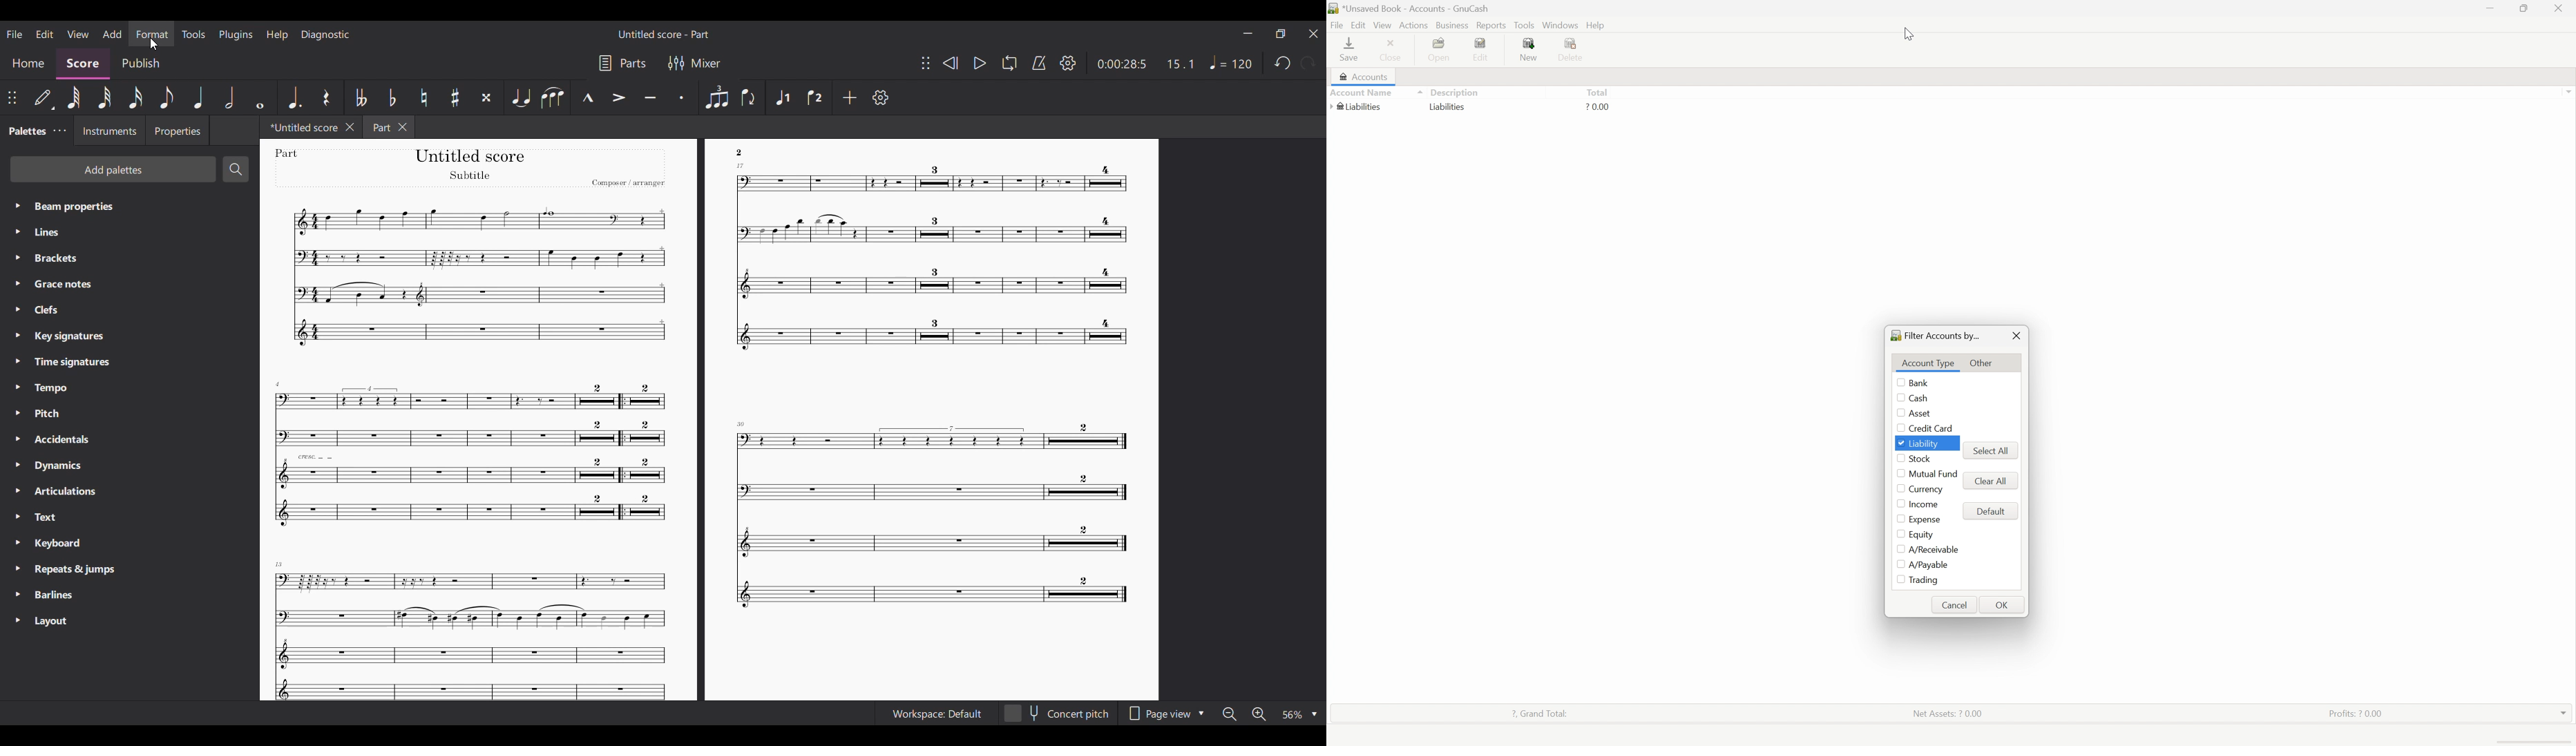  I want to click on Requests & jumps, so click(64, 569).